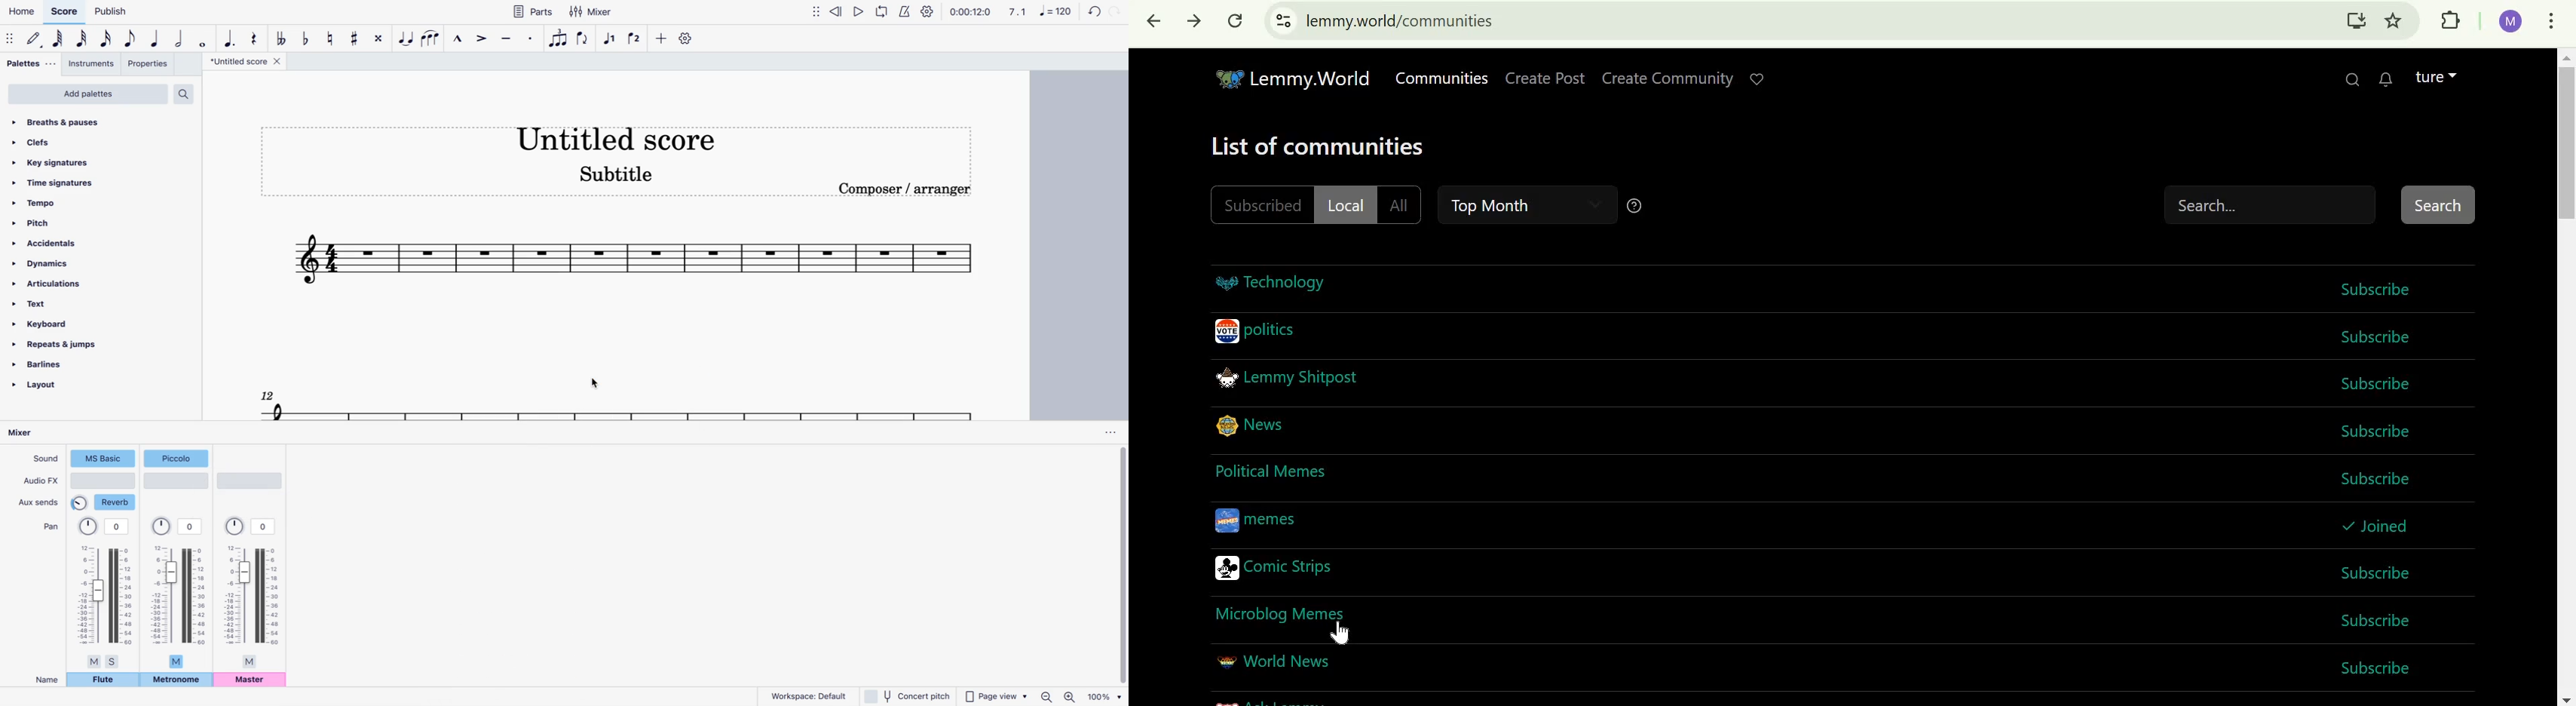  What do you see at coordinates (636, 40) in the screenshot?
I see `voice 2` at bounding box center [636, 40].